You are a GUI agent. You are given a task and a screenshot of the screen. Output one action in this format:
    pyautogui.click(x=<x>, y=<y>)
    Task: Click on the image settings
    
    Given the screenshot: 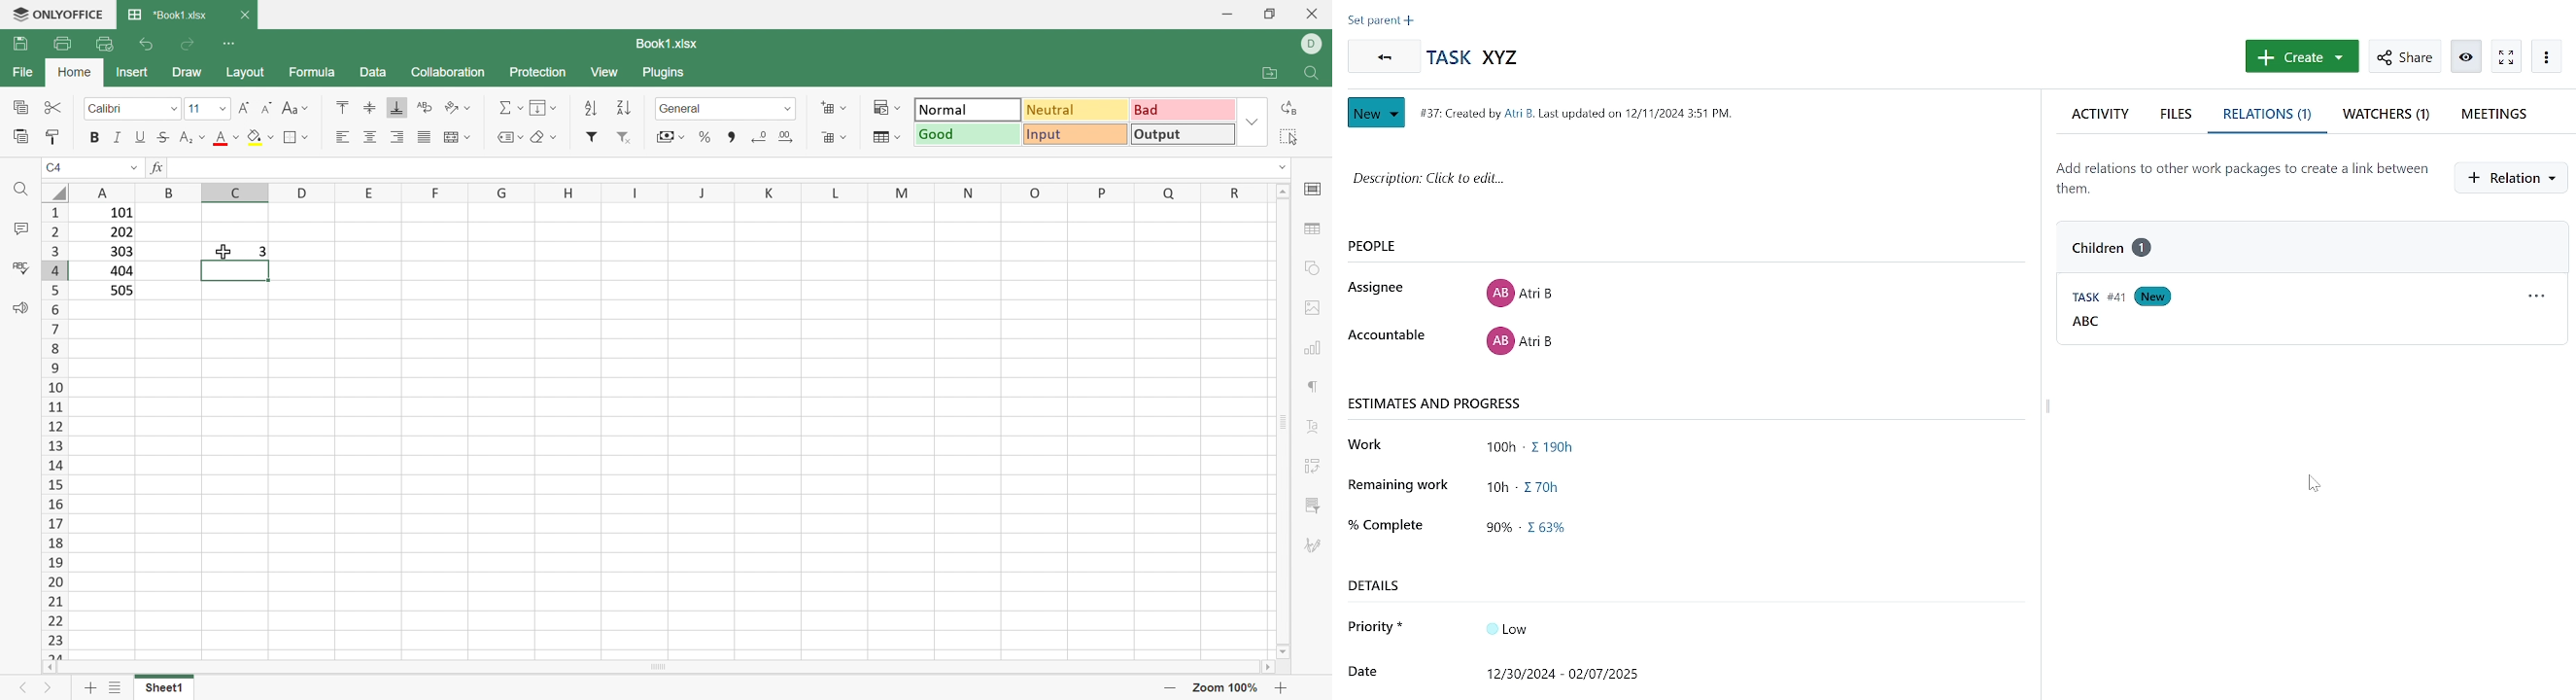 What is the action you would take?
    pyautogui.click(x=1315, y=306)
    